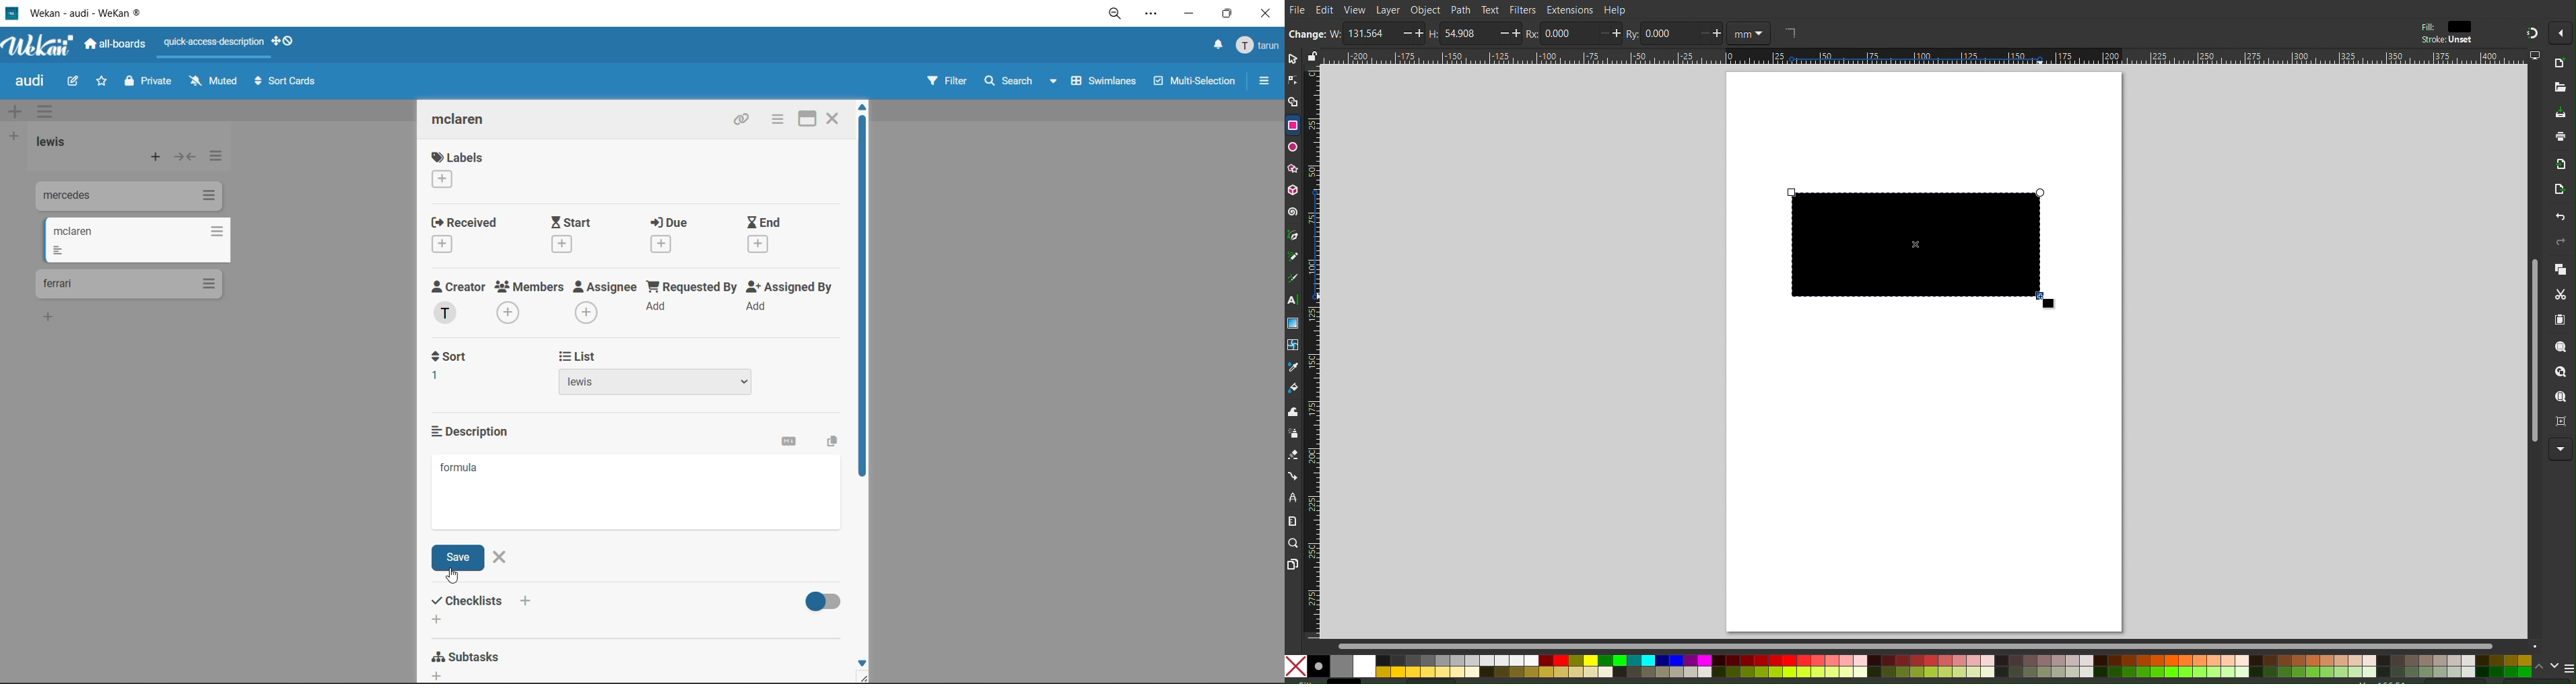 This screenshot has height=700, width=2576. Describe the element at coordinates (1432, 33) in the screenshot. I see `H` at that location.